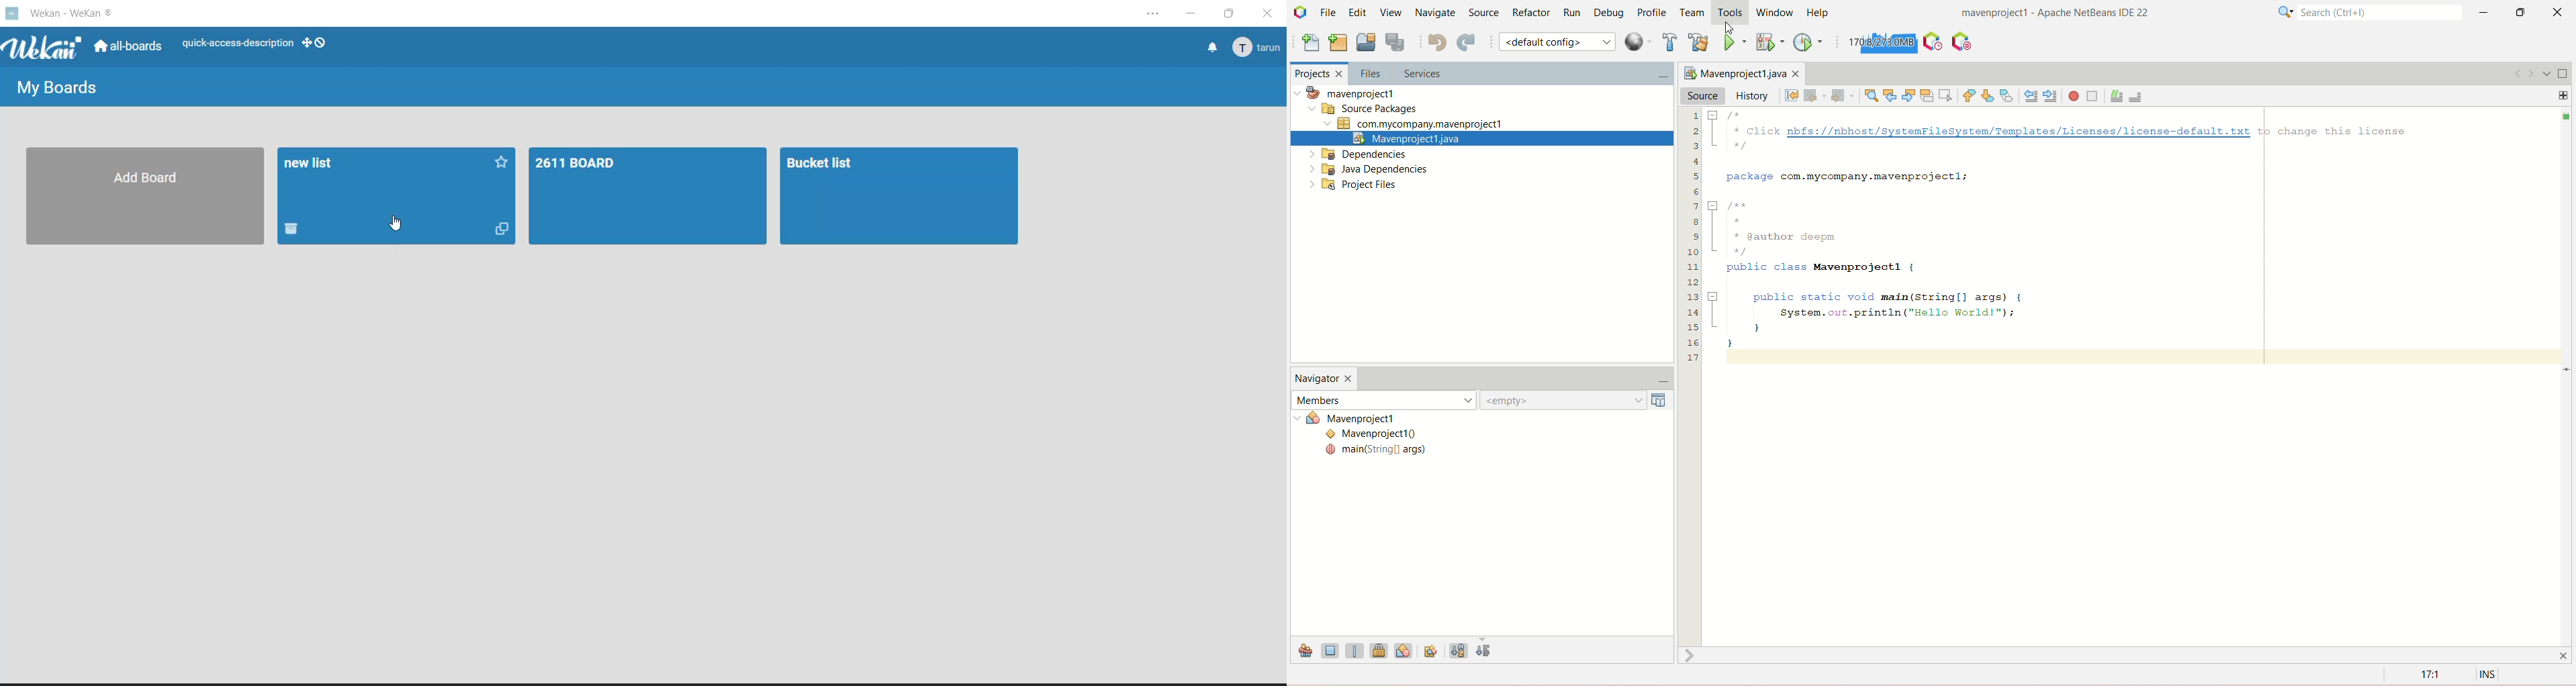 Image resolution: width=2576 pixels, height=700 pixels. I want to click on stop macro recording, so click(2092, 96).